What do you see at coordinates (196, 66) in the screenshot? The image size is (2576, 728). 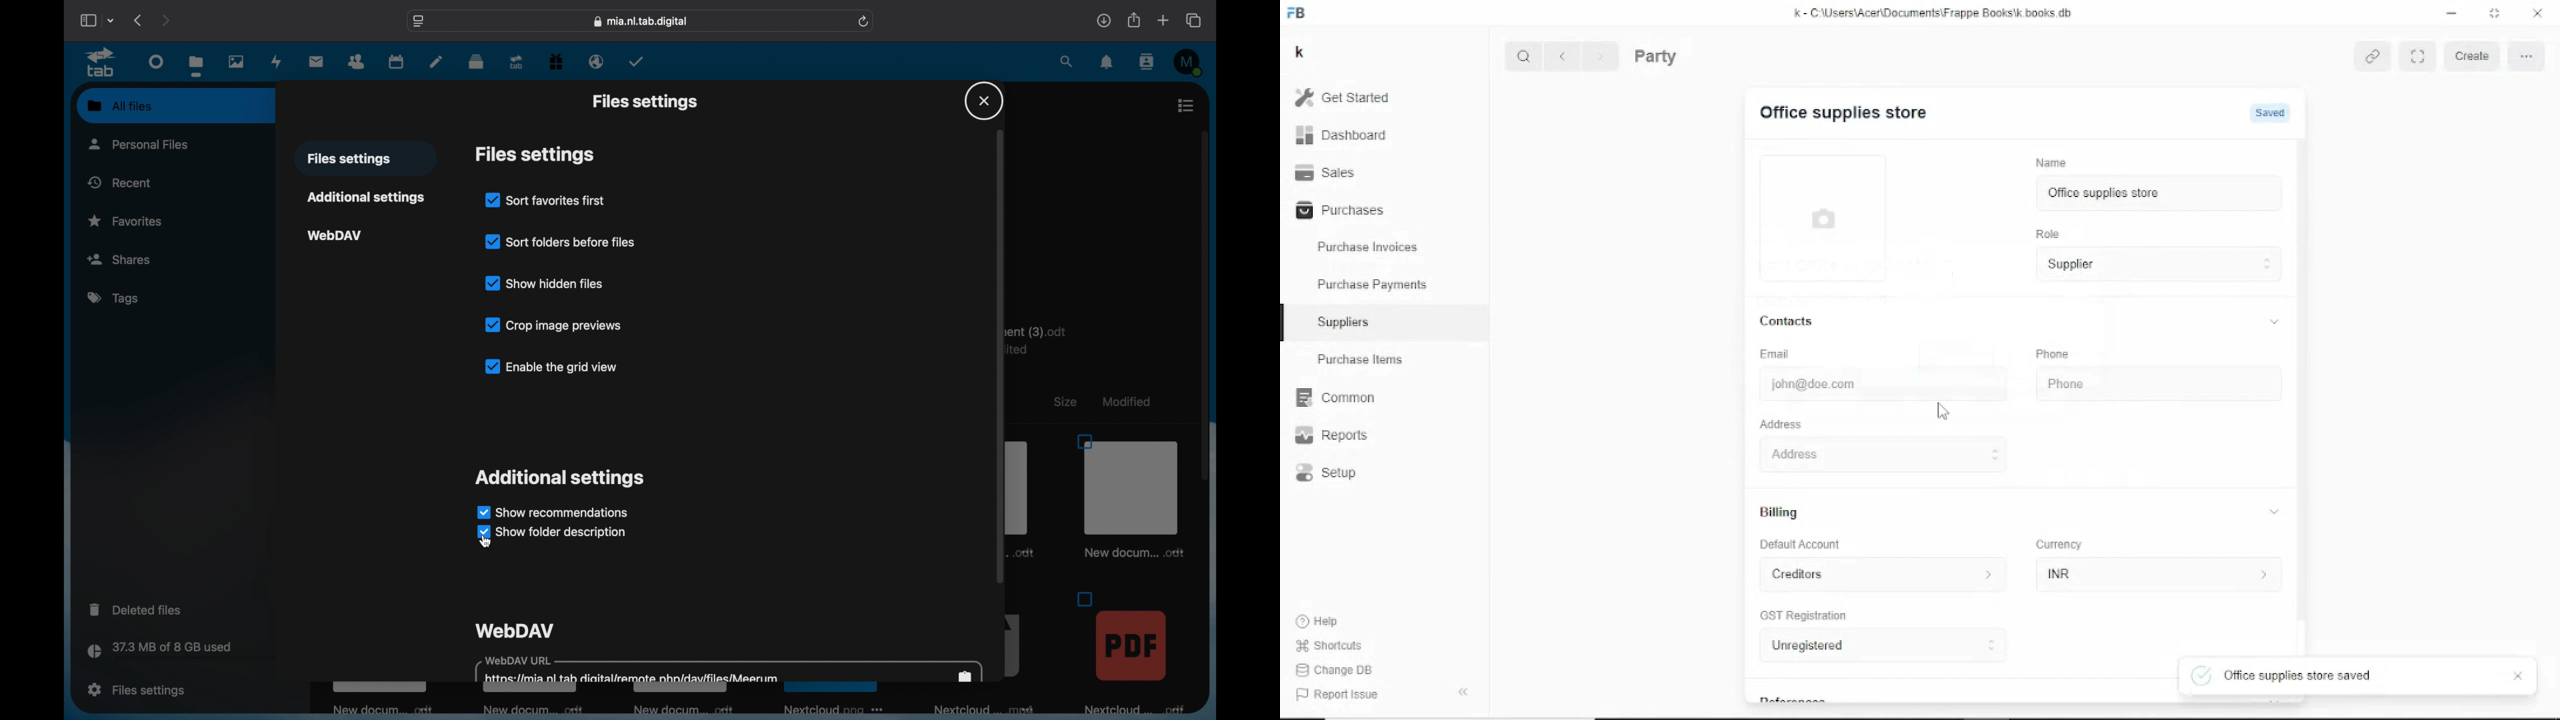 I see `files` at bounding box center [196, 66].